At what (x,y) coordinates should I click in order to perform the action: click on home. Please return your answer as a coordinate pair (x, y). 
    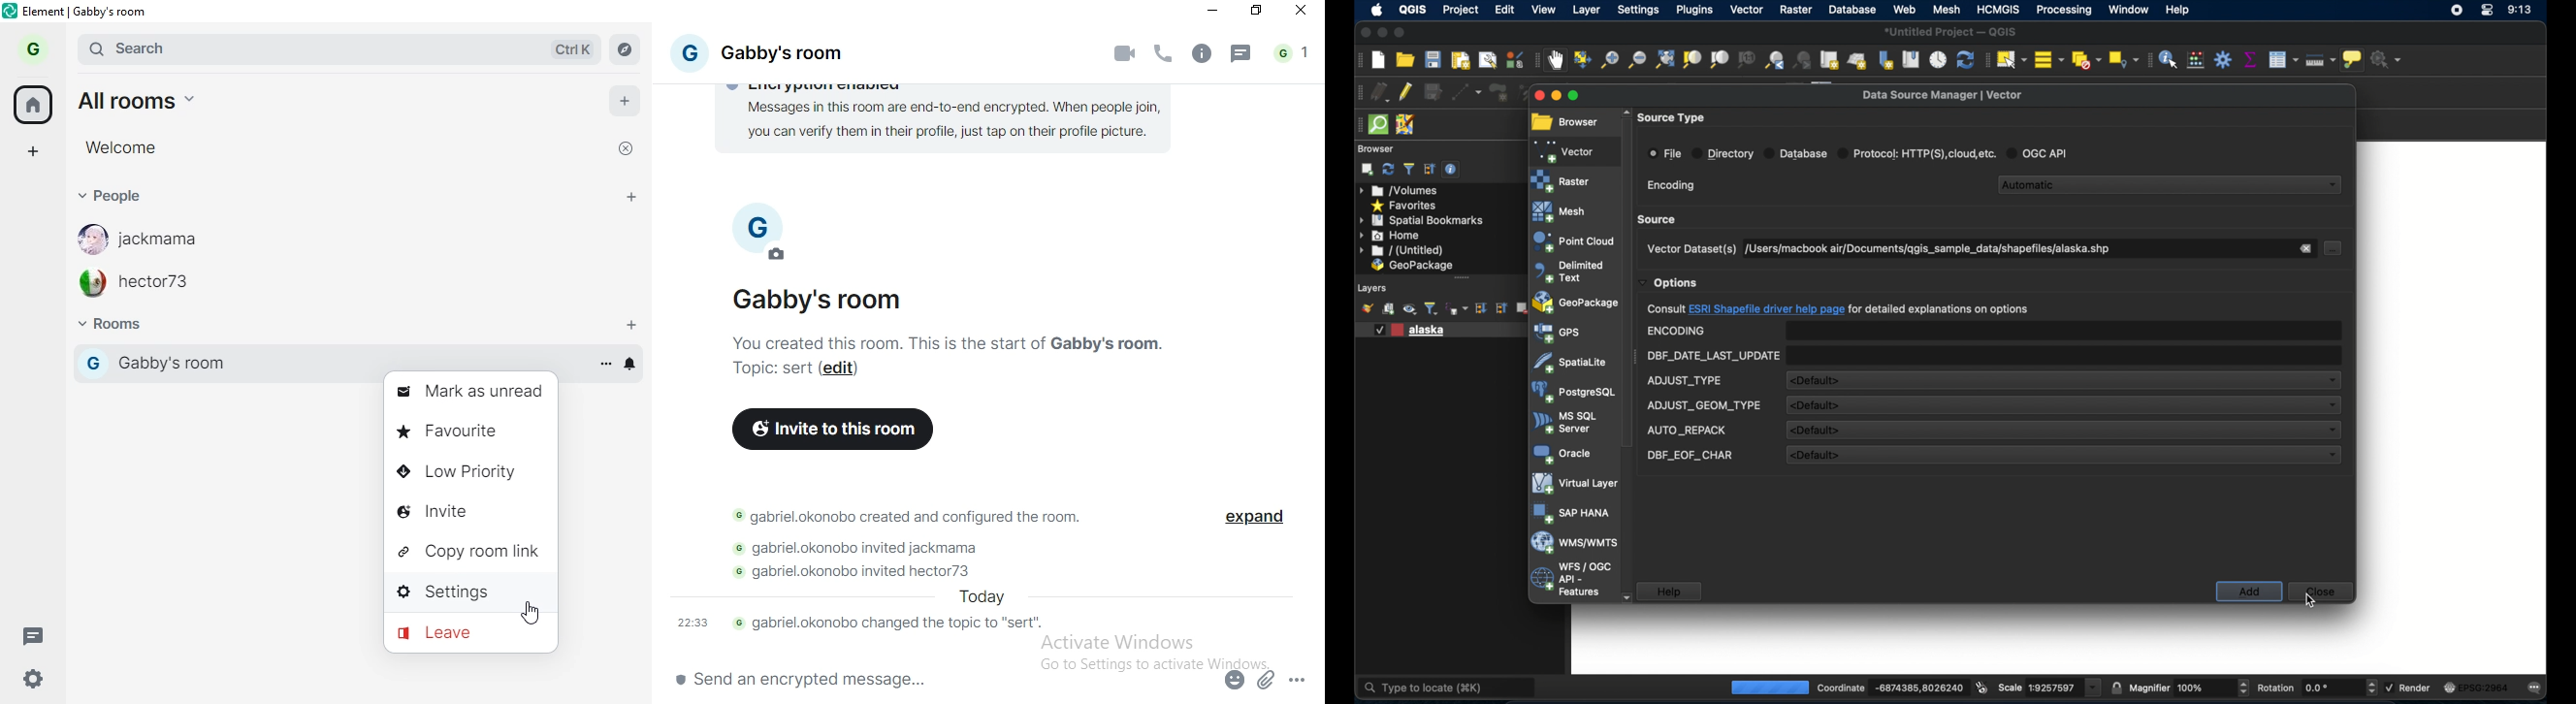
    Looking at the image, I should click on (32, 104).